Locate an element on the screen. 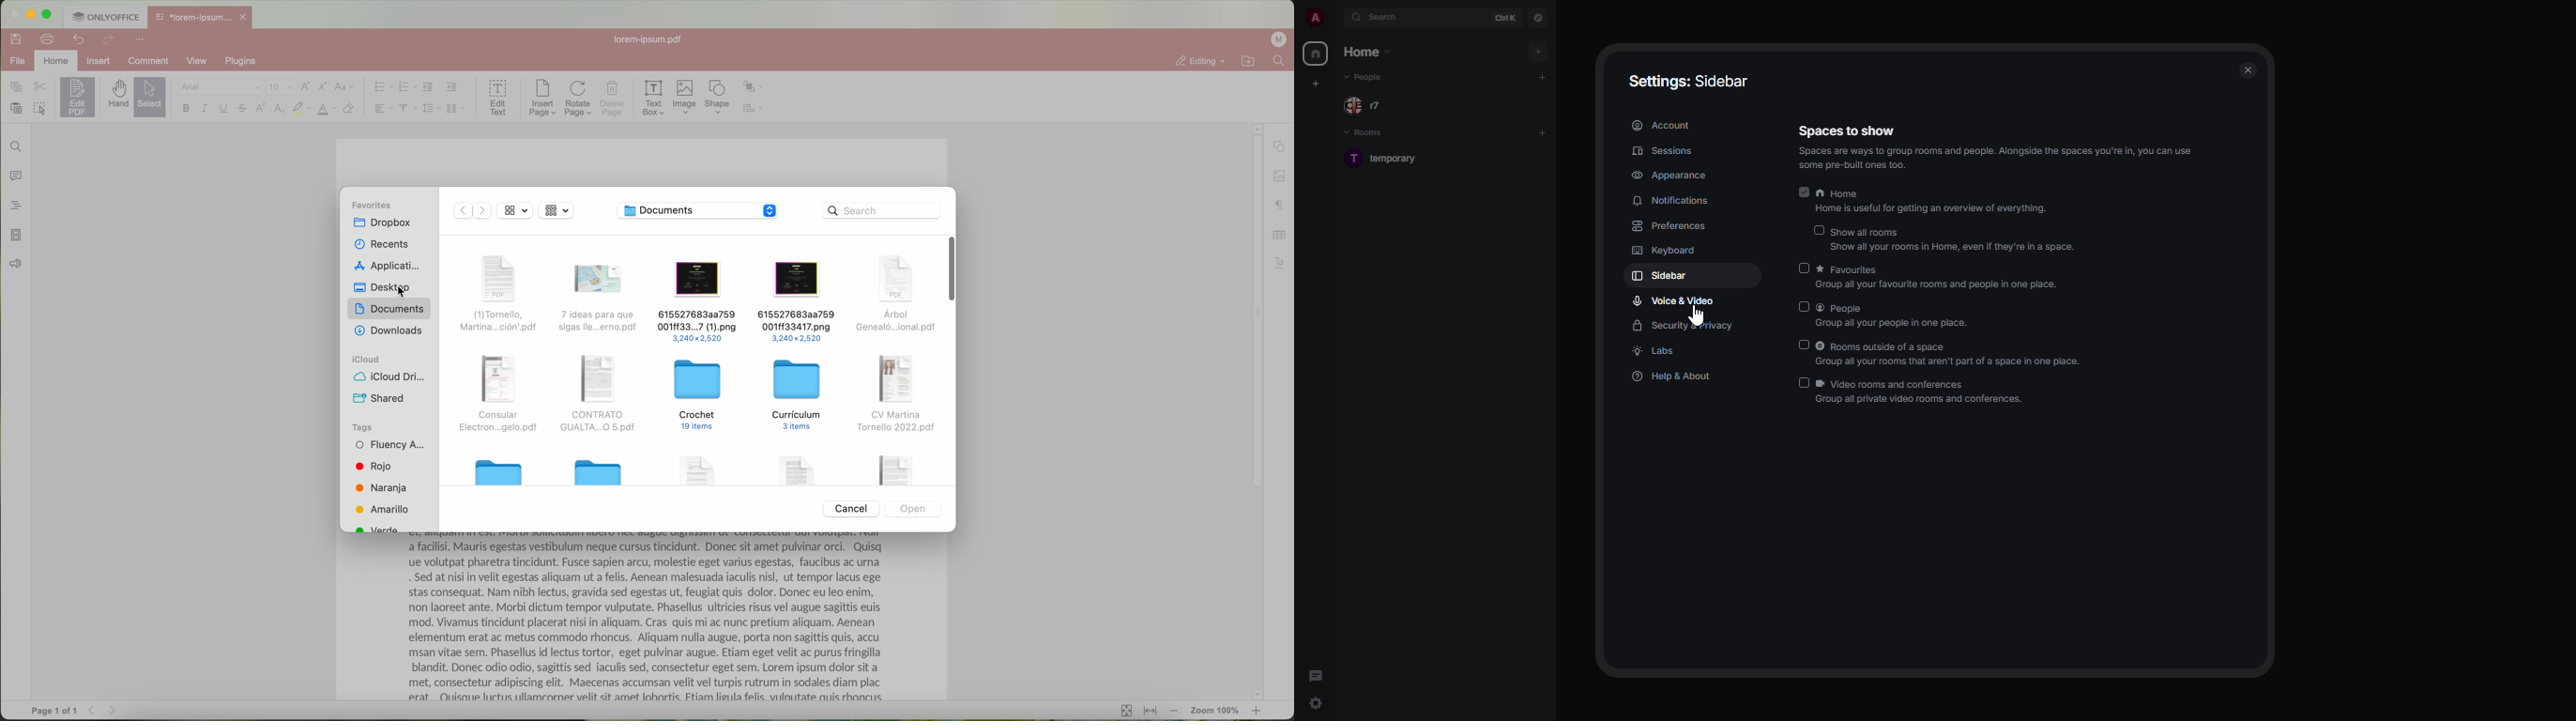 The width and height of the screenshot is (2576, 728). navigator is located at coordinates (1540, 17).